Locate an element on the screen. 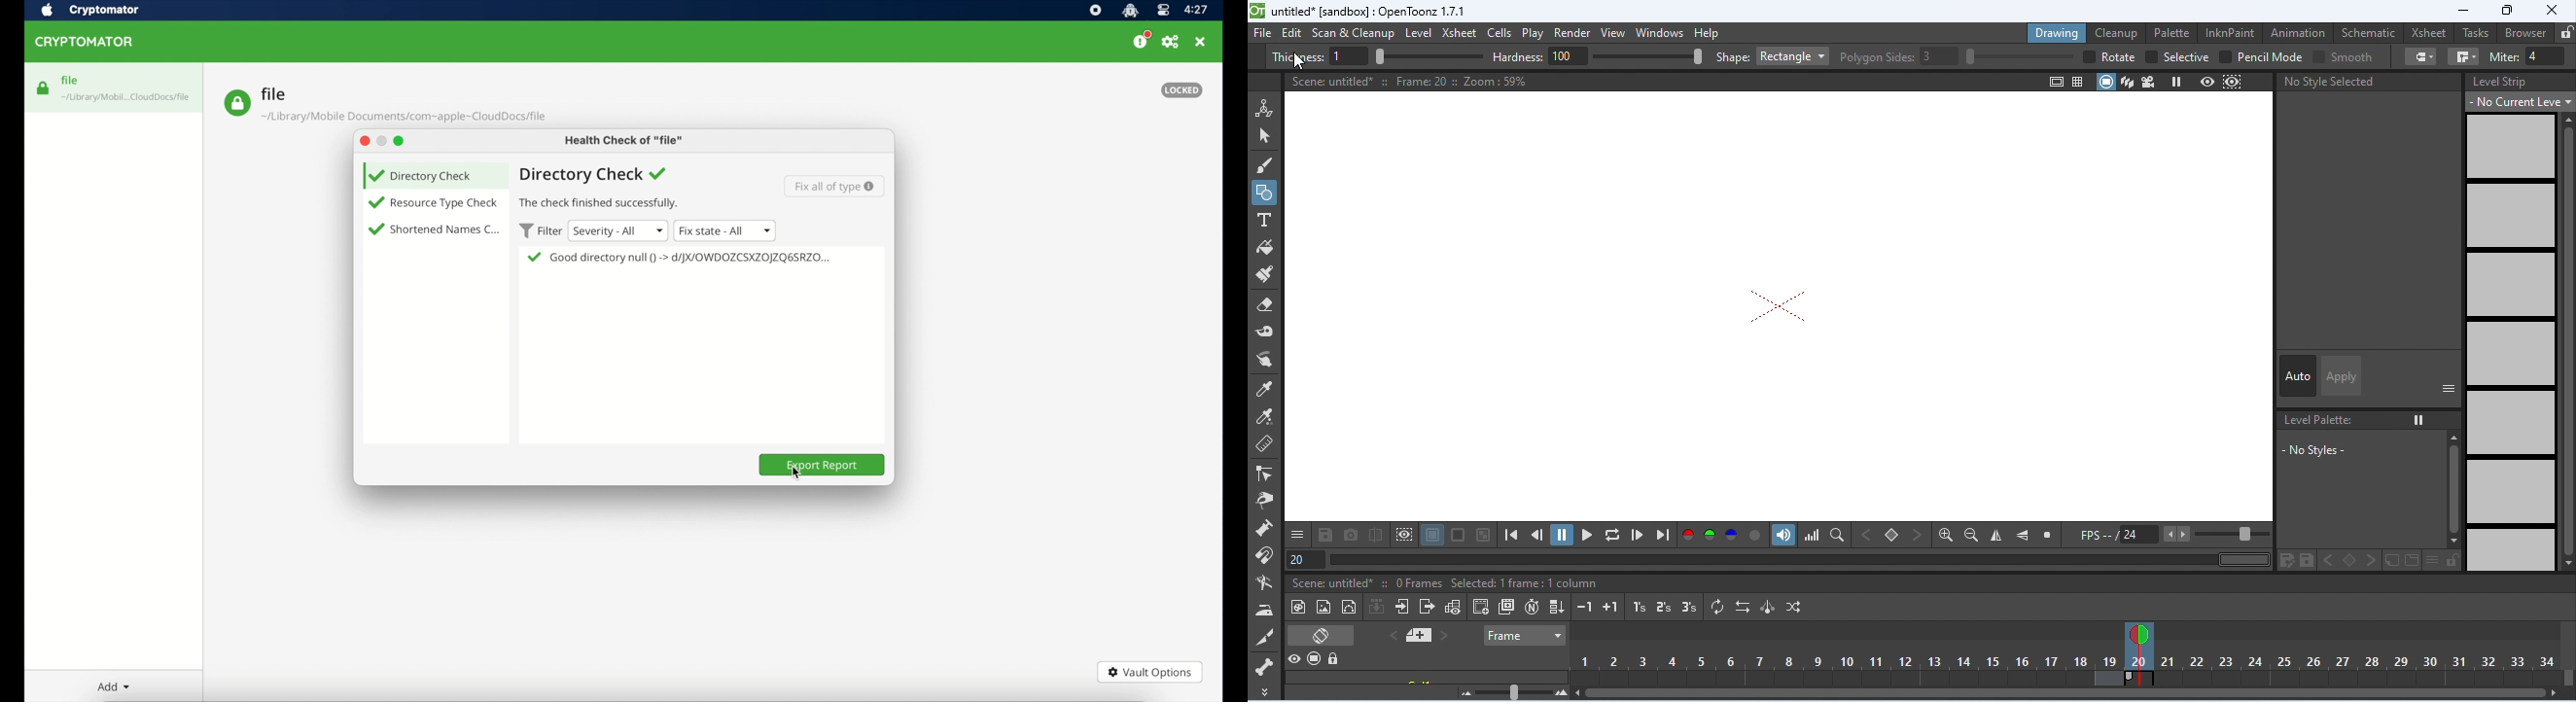 The width and height of the screenshot is (2576, 728). cryptomator icon is located at coordinates (1131, 10).